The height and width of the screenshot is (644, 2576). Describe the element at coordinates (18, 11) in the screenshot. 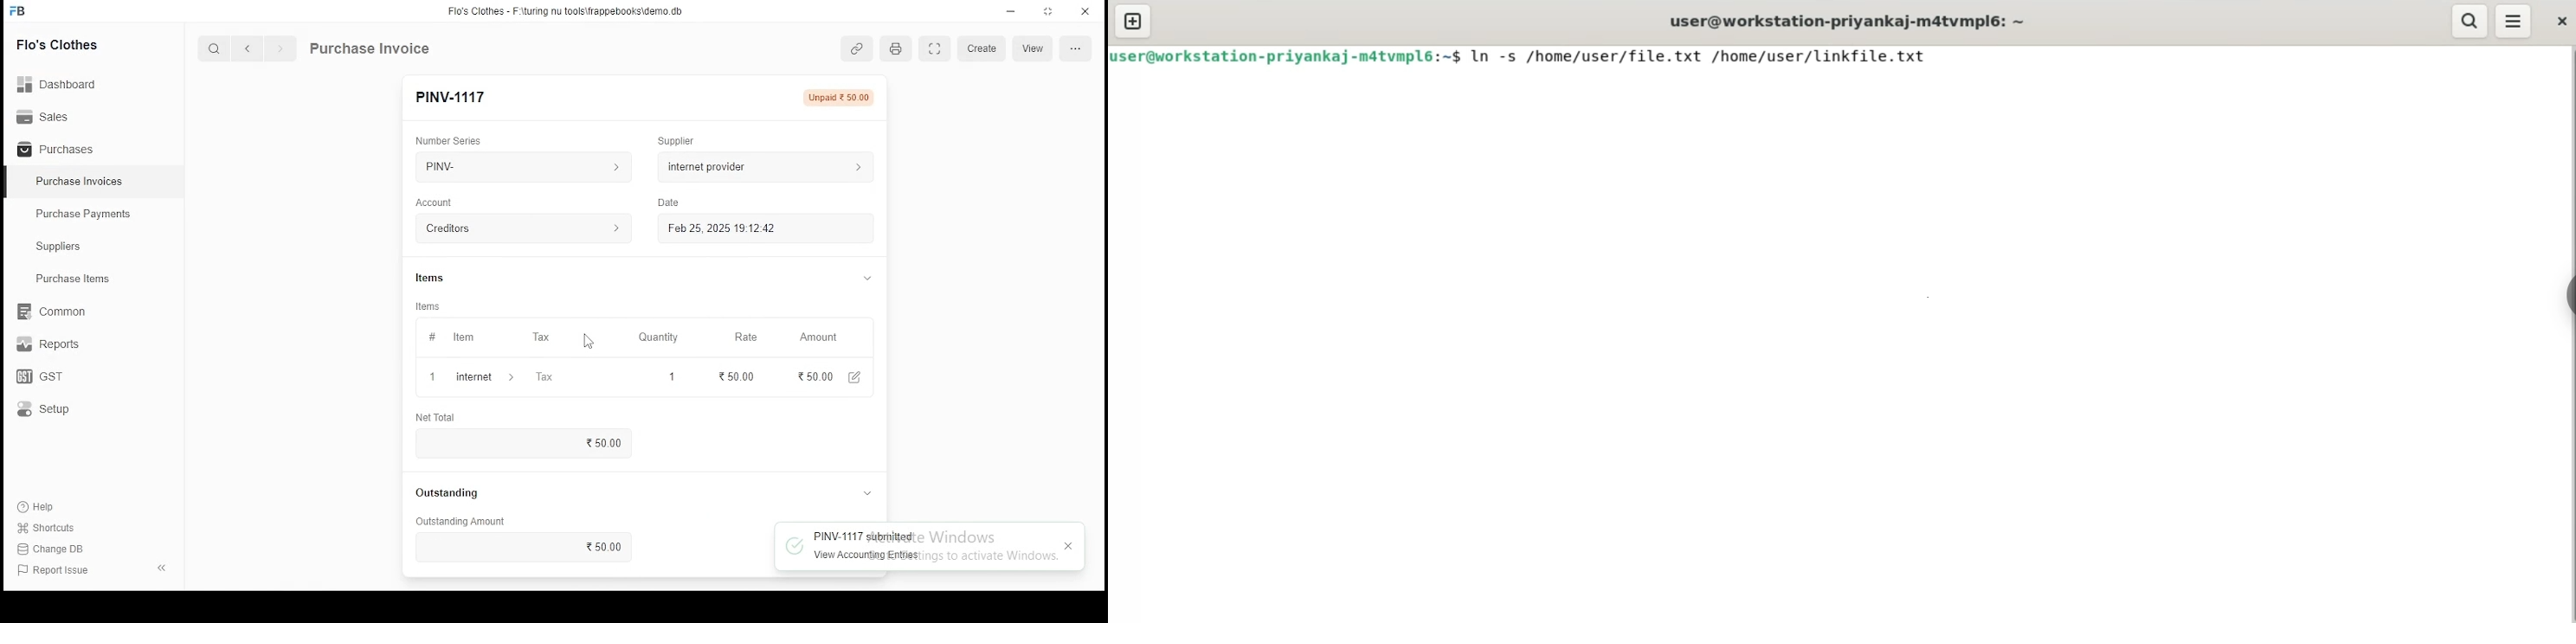

I see `icon` at that location.